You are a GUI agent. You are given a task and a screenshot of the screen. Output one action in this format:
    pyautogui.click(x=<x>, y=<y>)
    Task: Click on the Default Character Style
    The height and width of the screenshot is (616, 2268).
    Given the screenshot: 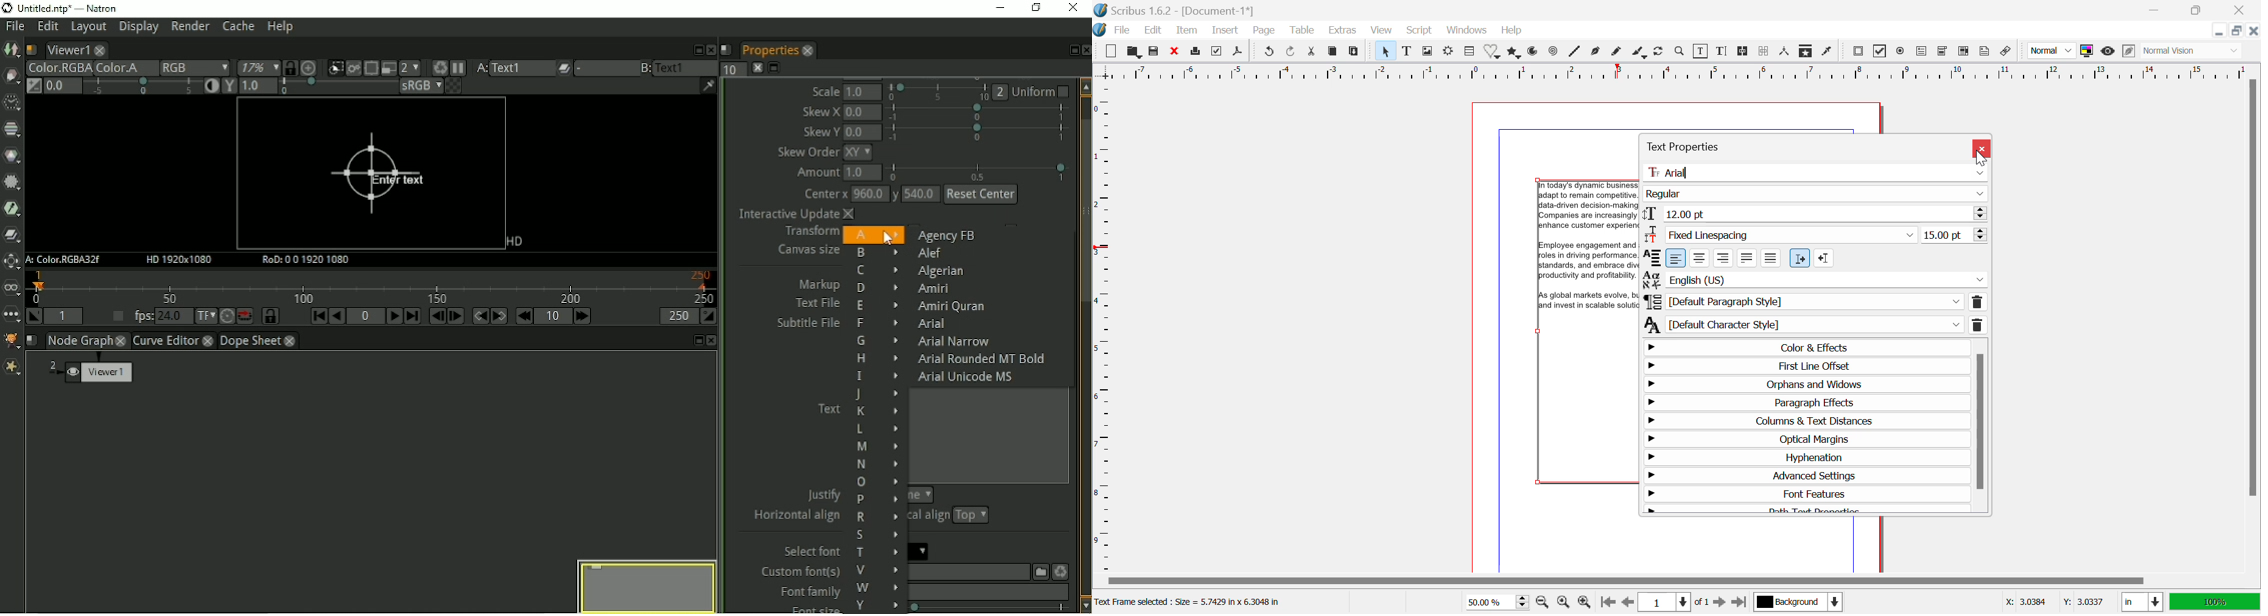 What is the action you would take?
    pyautogui.click(x=1814, y=325)
    